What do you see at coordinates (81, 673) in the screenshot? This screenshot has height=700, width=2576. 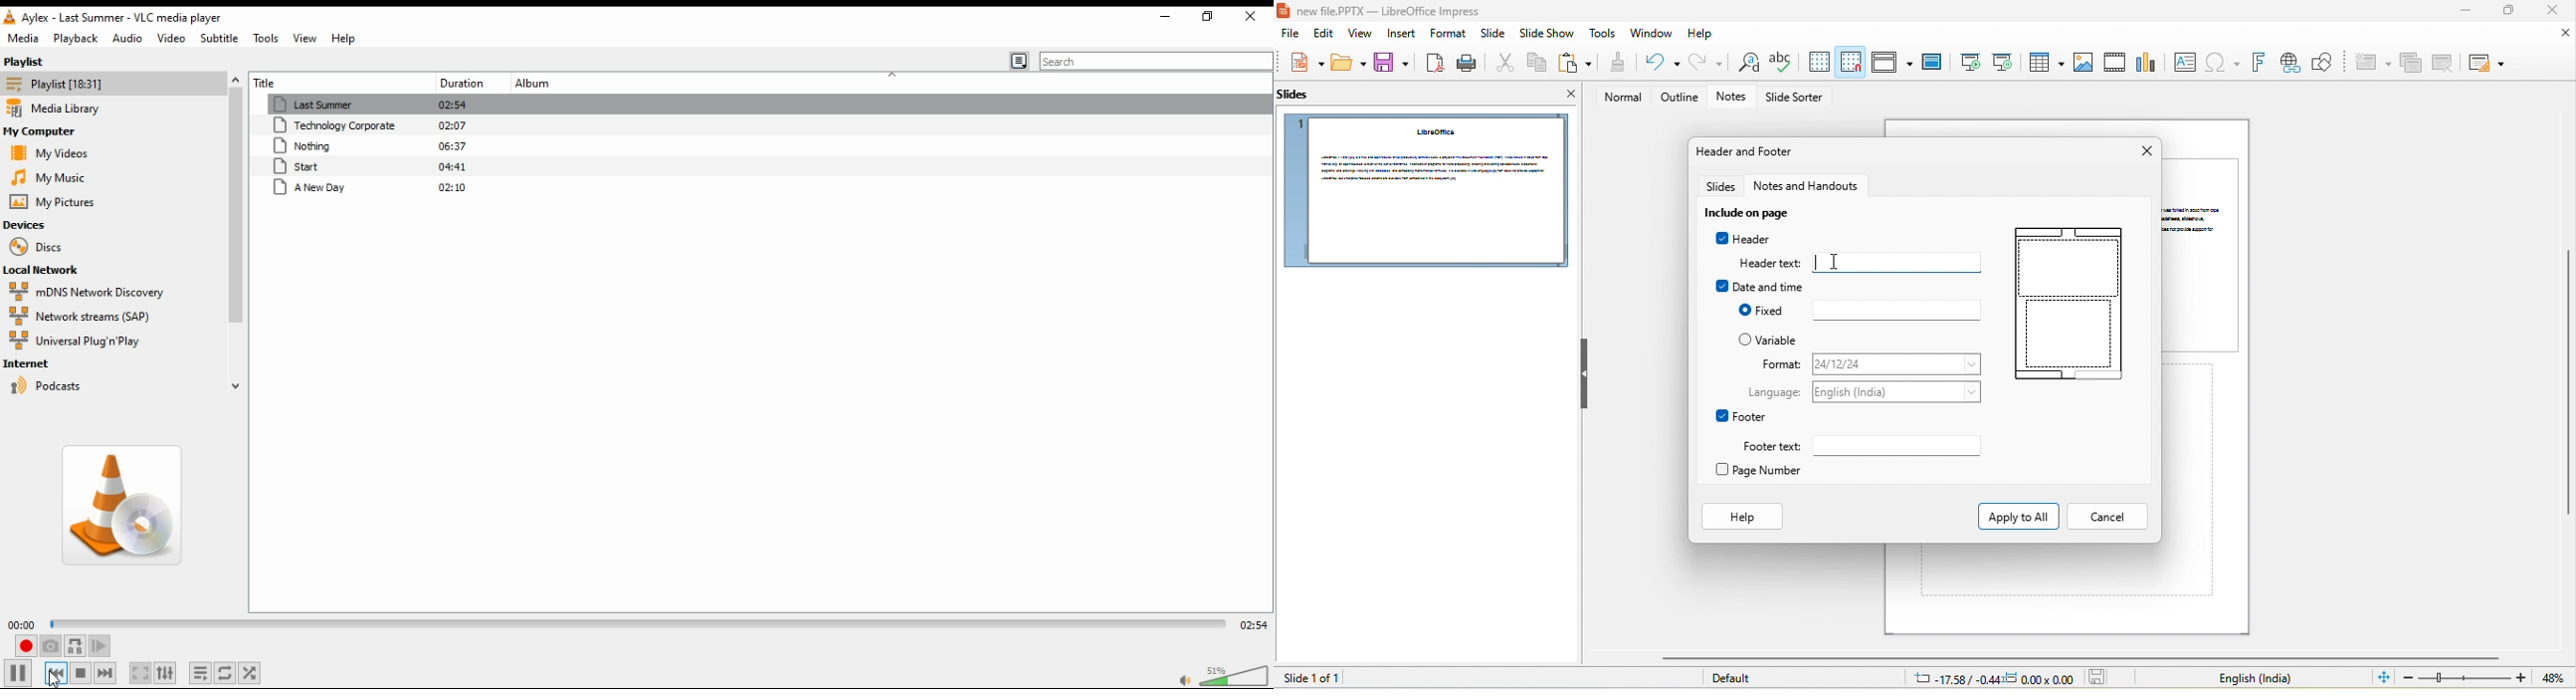 I see `stop` at bounding box center [81, 673].